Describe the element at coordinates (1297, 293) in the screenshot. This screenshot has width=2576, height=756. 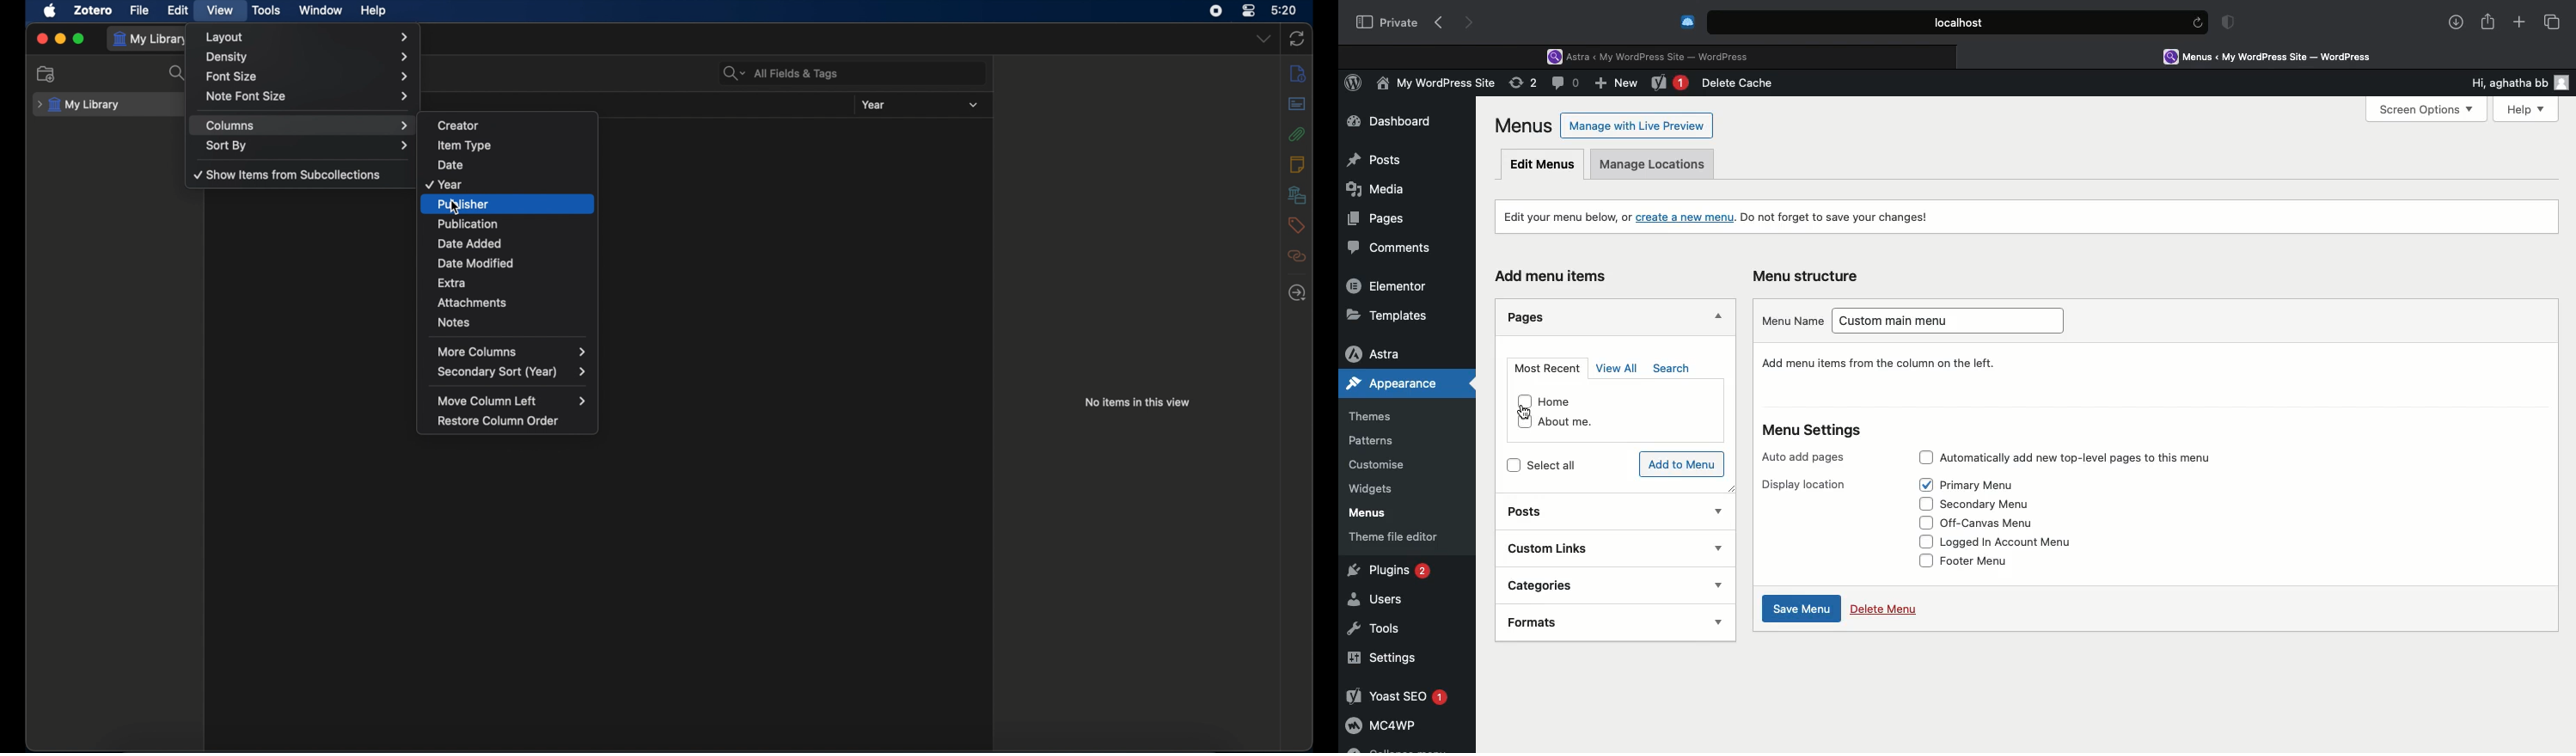
I see `locate` at that location.